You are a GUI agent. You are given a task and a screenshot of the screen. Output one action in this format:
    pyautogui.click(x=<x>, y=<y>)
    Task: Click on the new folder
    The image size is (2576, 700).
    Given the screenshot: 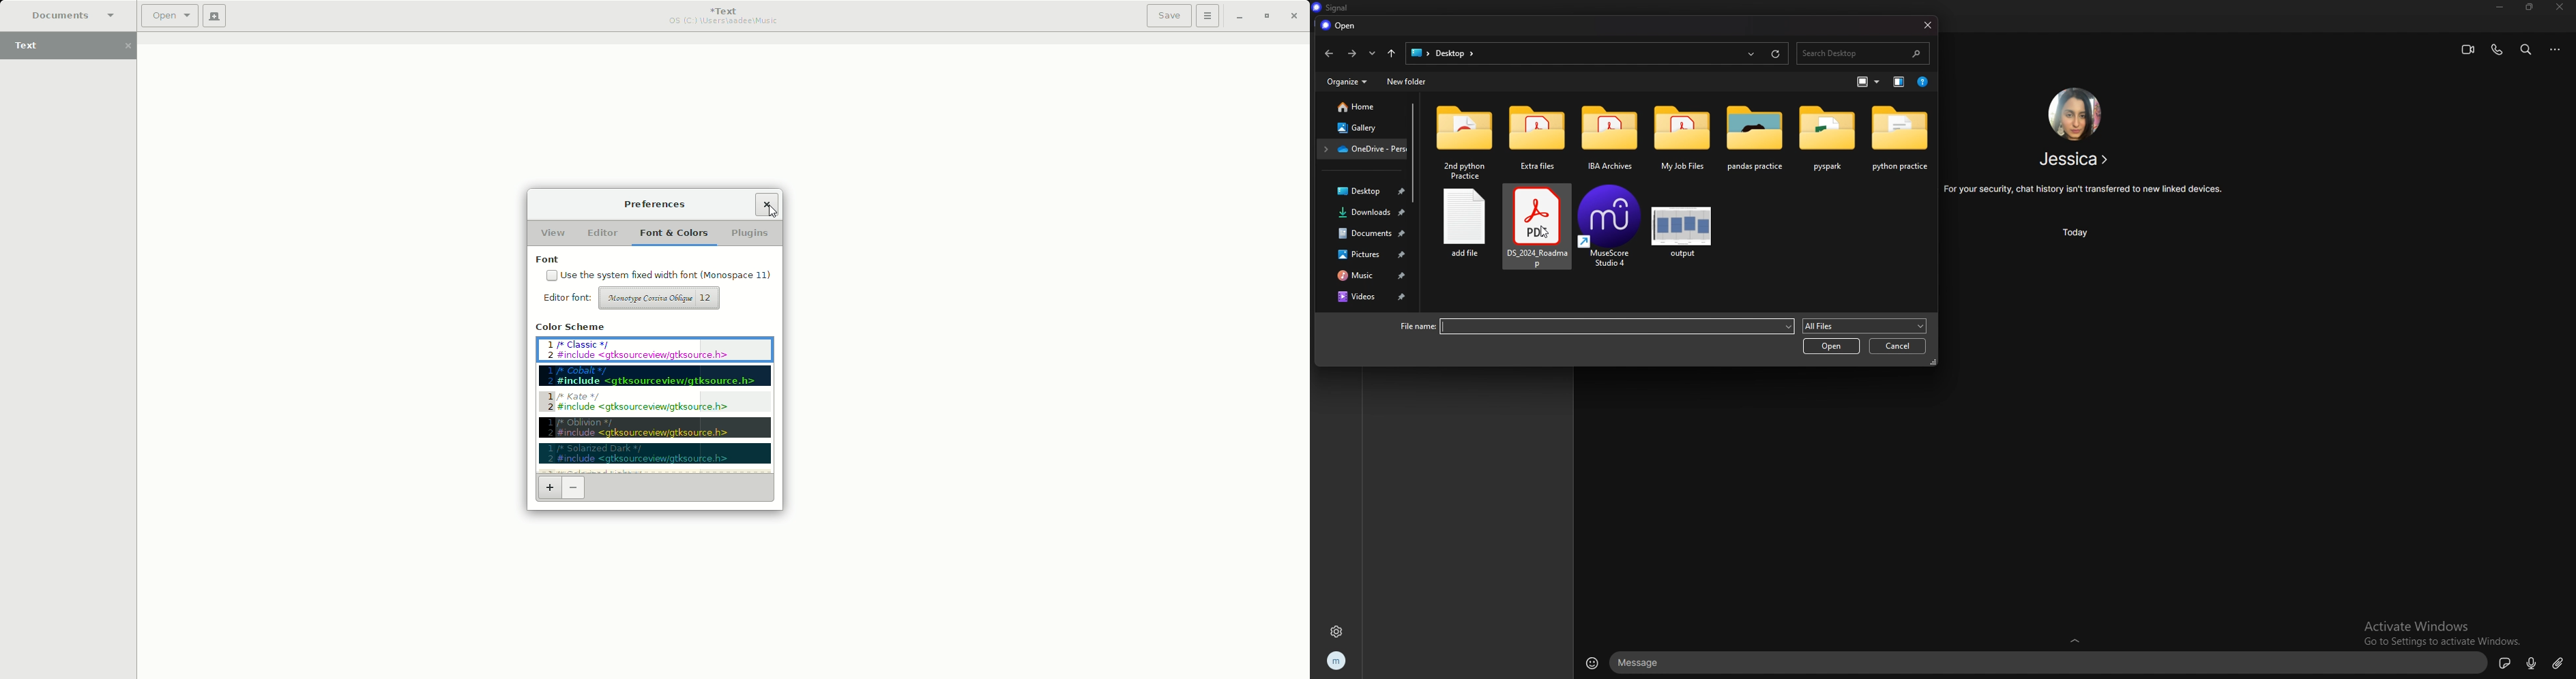 What is the action you would take?
    pyautogui.click(x=1407, y=81)
    